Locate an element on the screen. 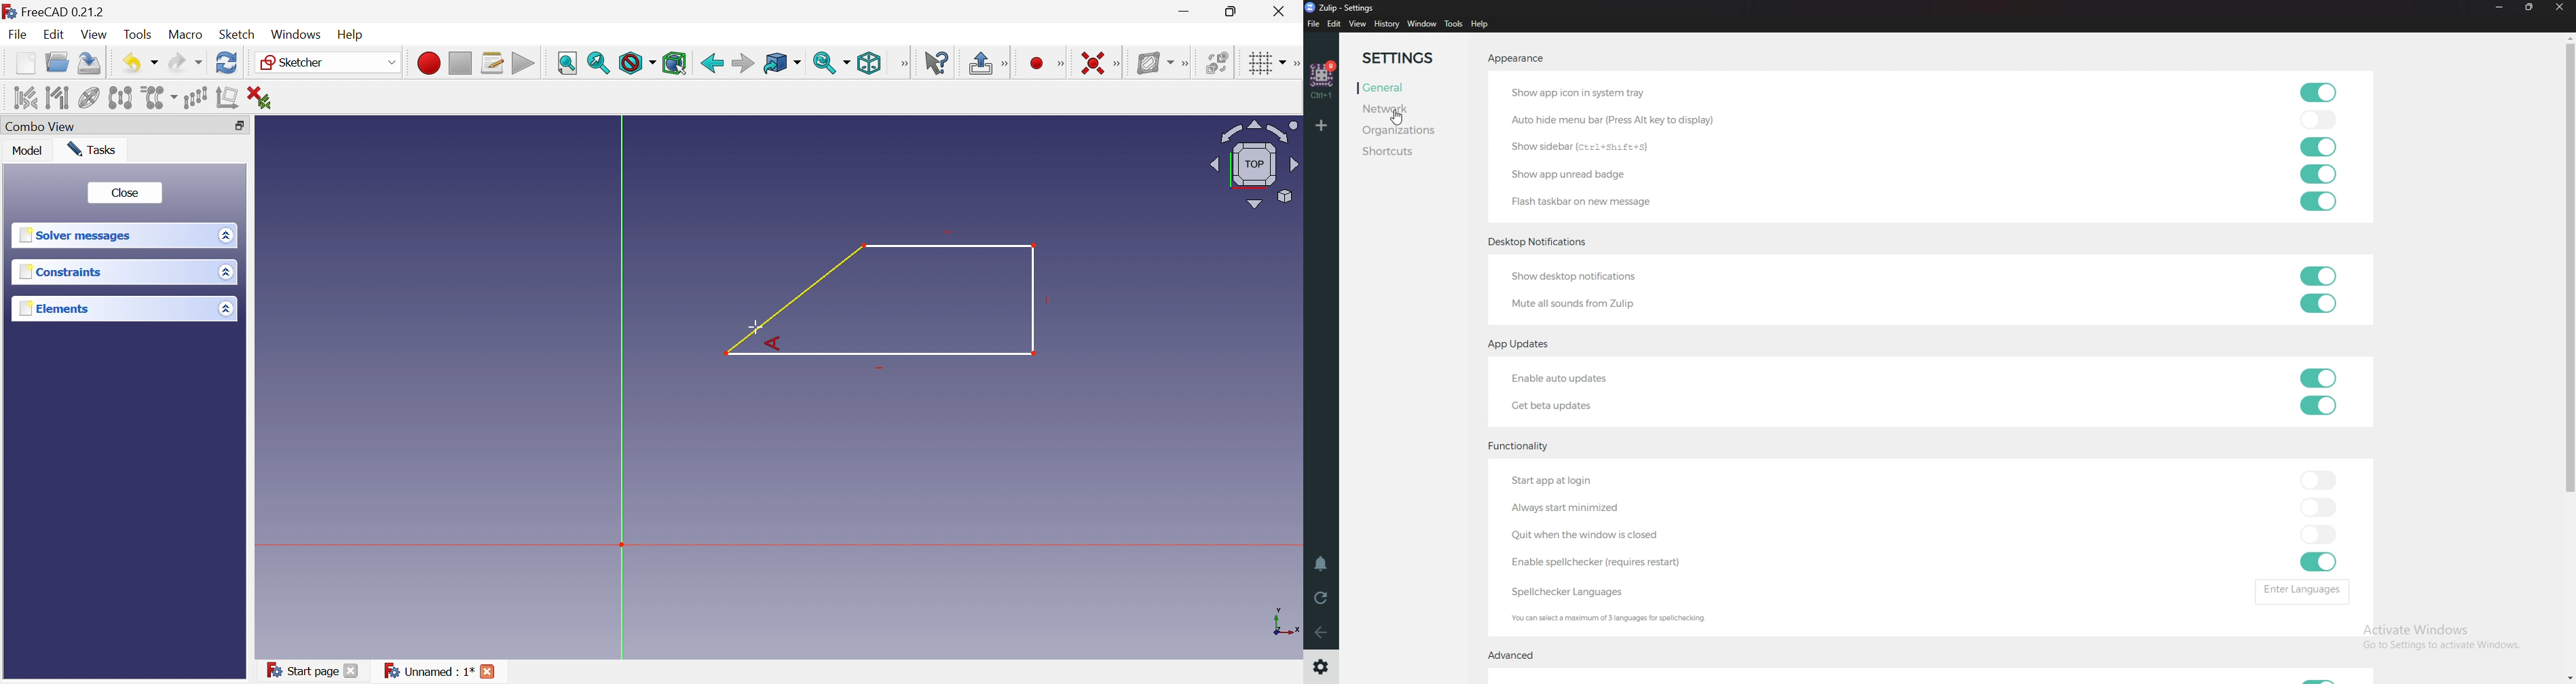 This screenshot has height=700, width=2576. window is located at coordinates (1421, 24).